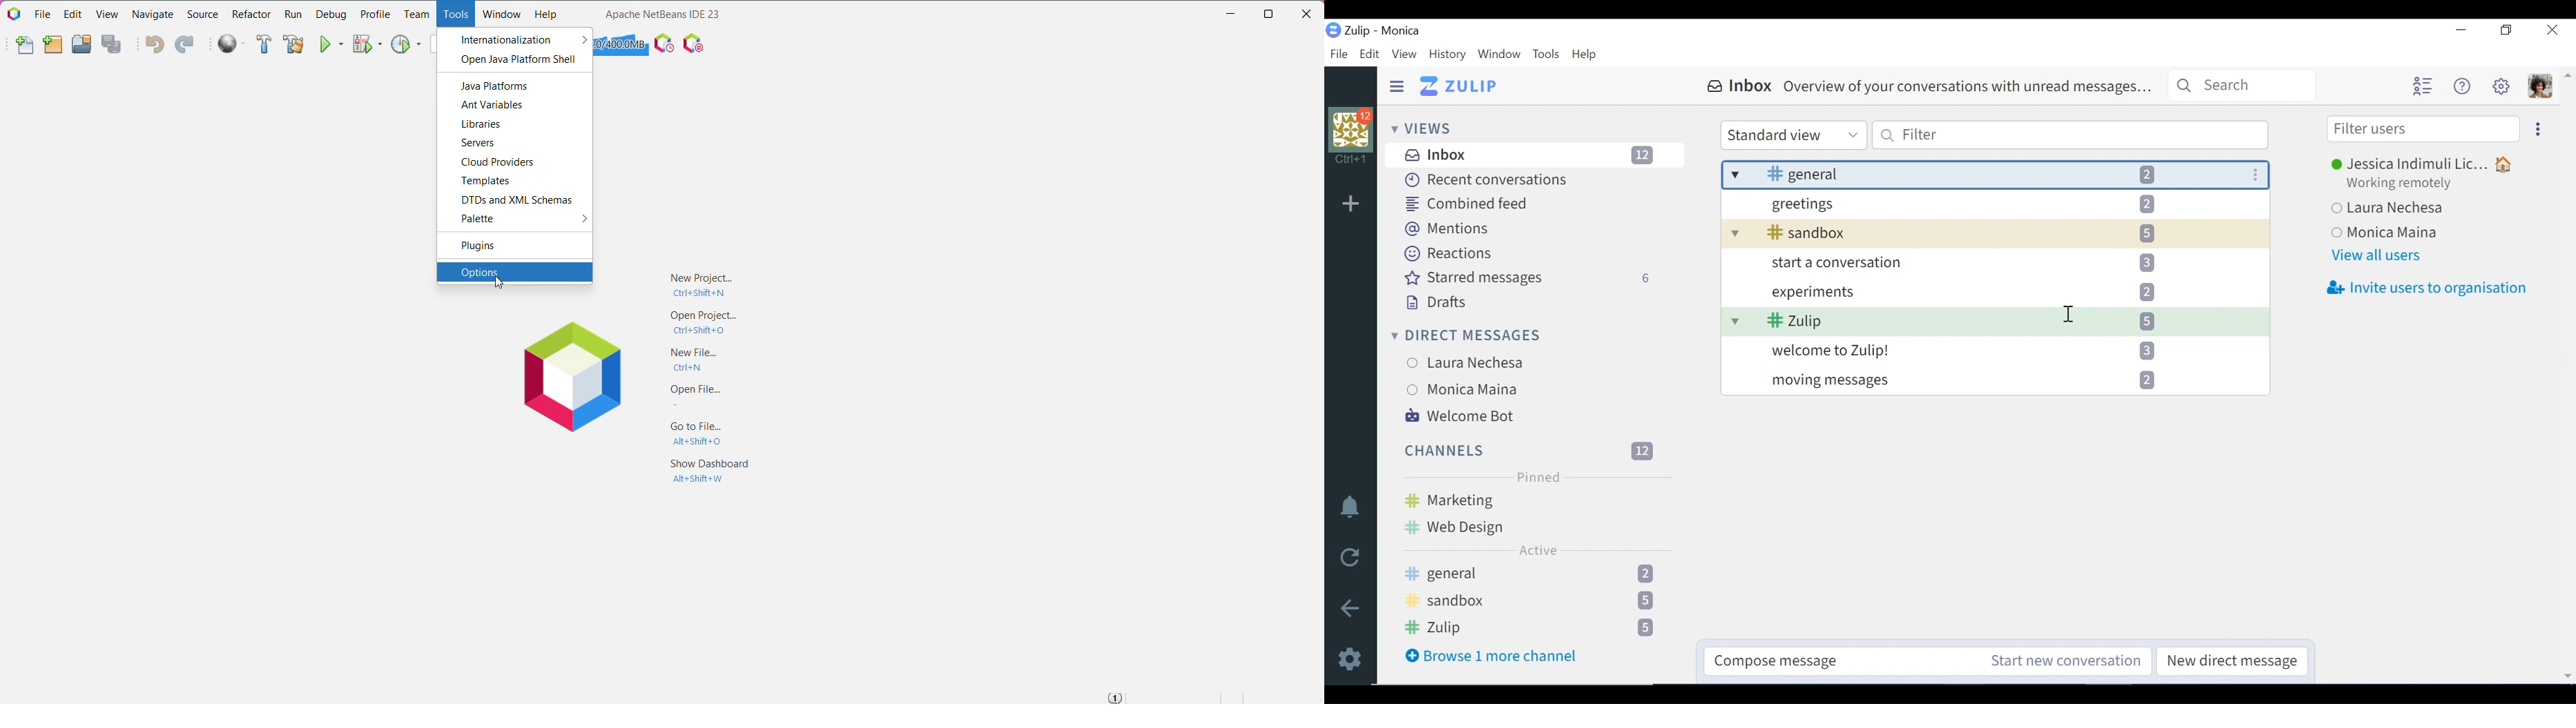 The width and height of the screenshot is (2576, 728). I want to click on Profile, so click(1351, 140).